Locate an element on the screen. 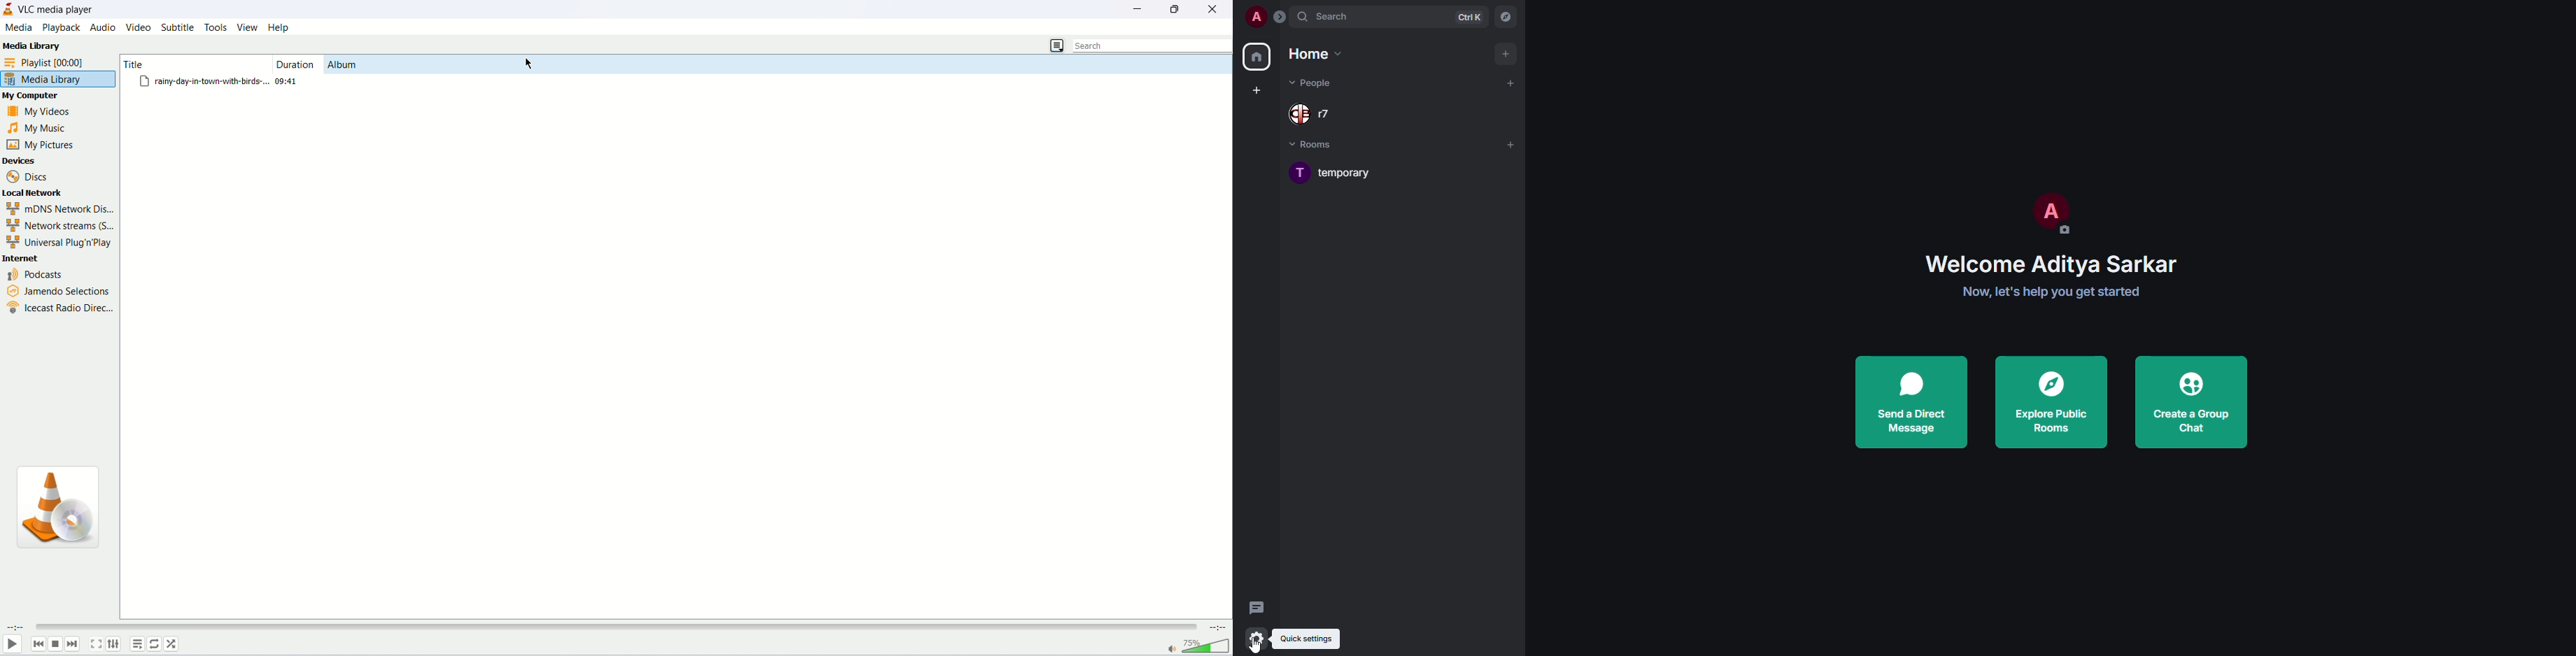  add is located at coordinates (1504, 52).